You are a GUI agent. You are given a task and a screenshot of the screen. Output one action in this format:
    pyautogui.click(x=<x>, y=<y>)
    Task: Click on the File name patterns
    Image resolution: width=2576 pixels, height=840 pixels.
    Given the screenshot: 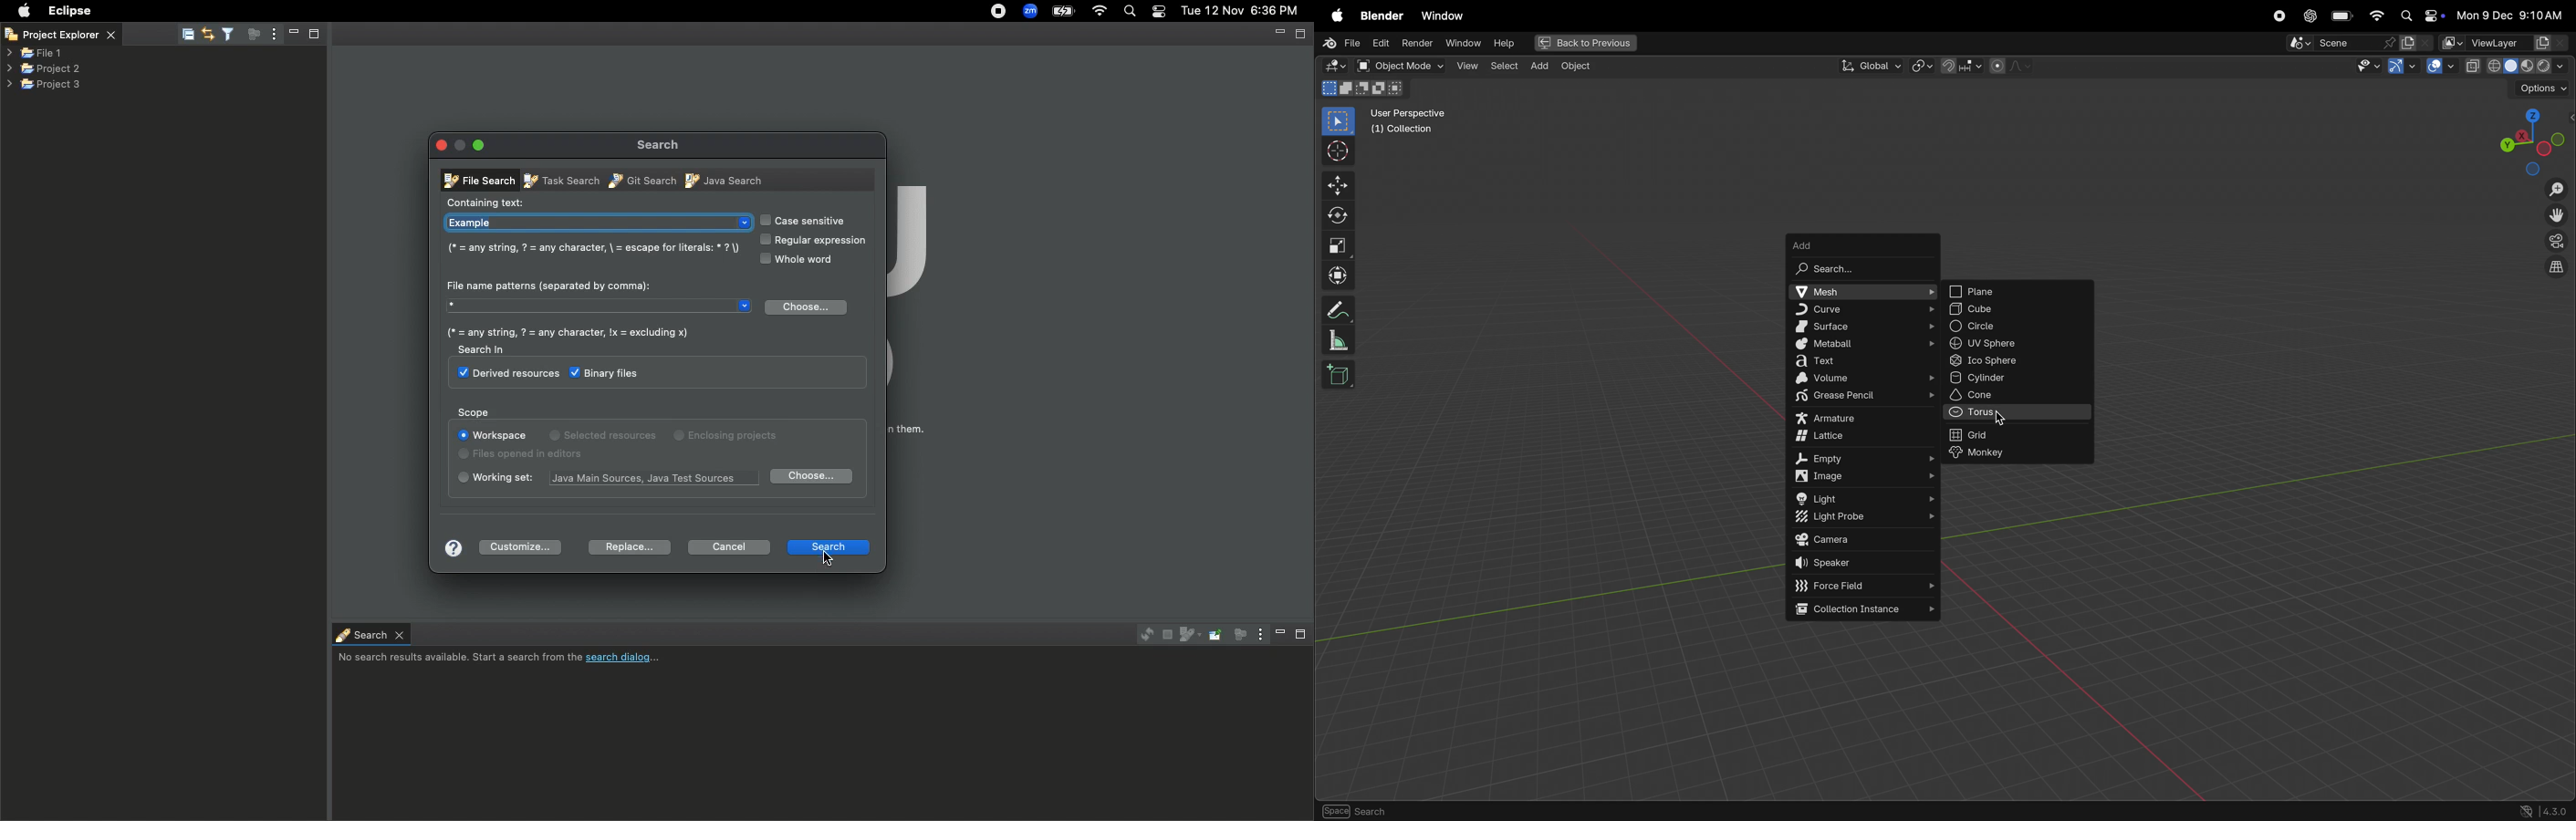 What is the action you would take?
    pyautogui.click(x=548, y=285)
    